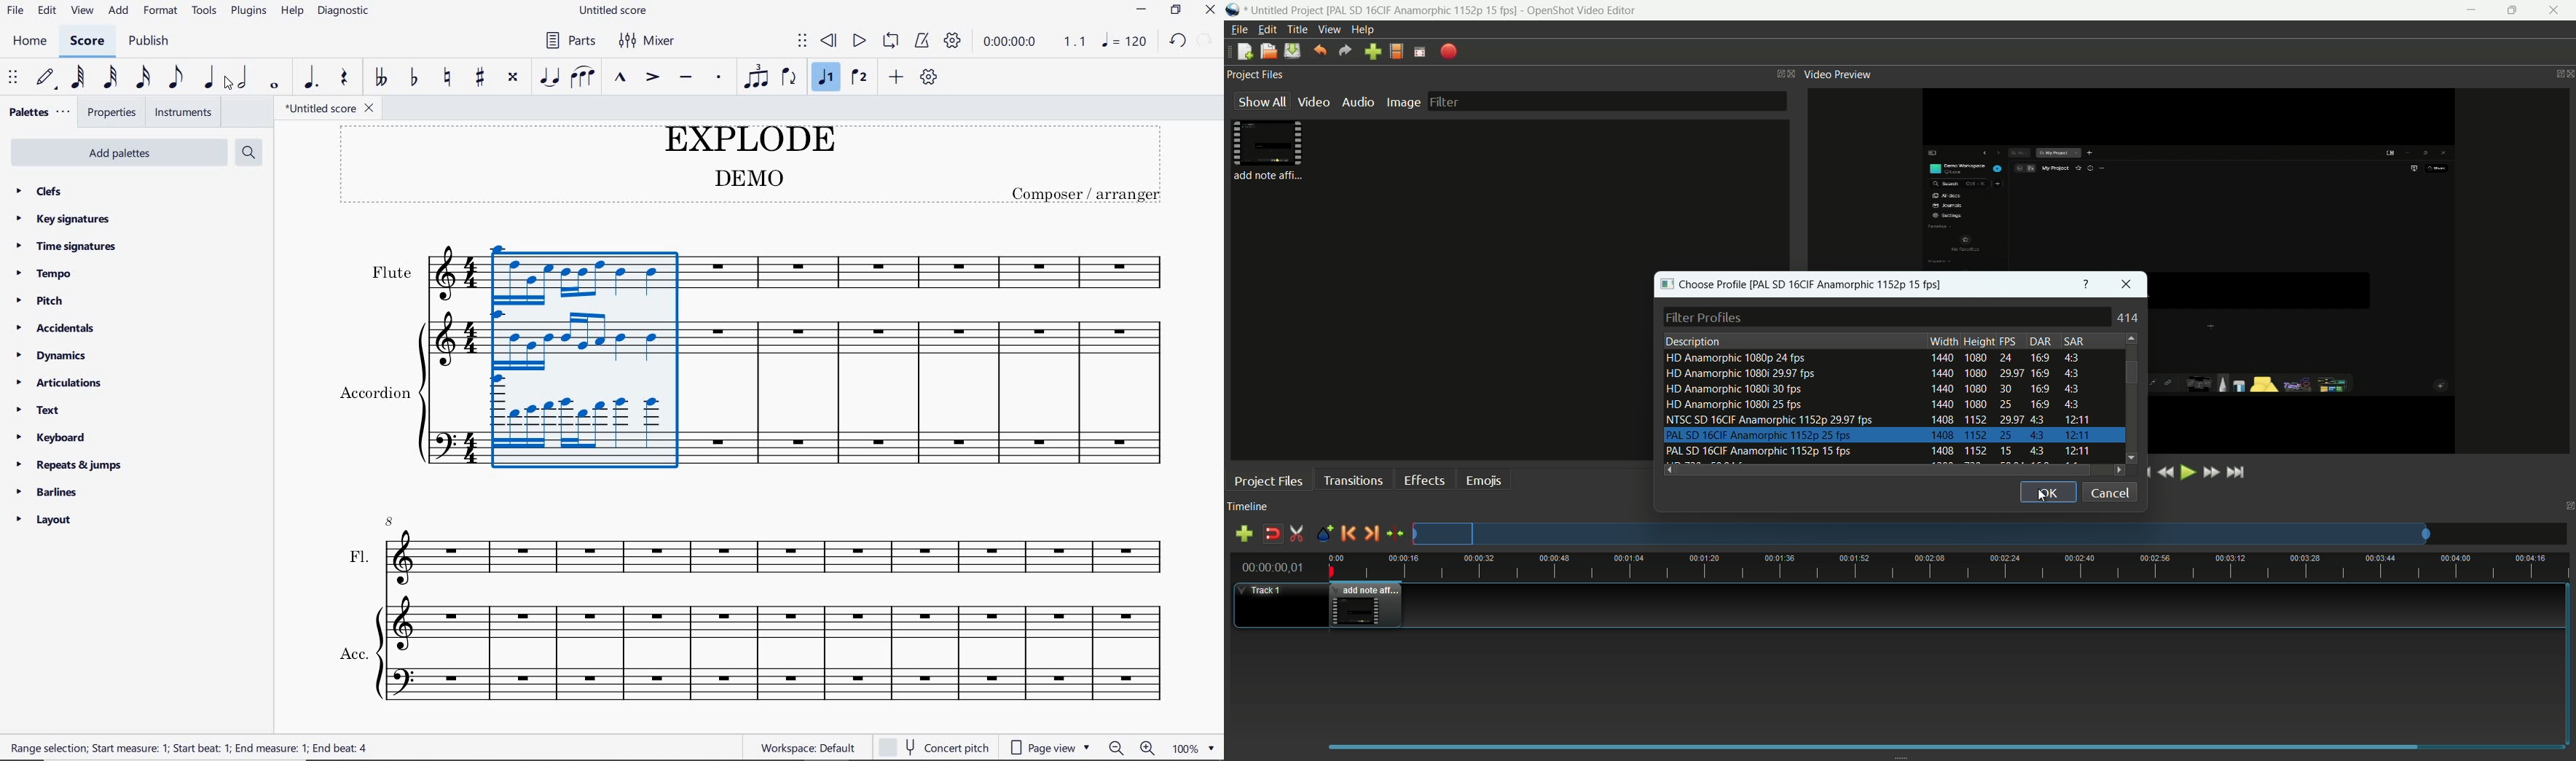 Image resolution: width=2576 pixels, height=784 pixels. What do you see at coordinates (1395, 534) in the screenshot?
I see `center the timeline on the playhead` at bounding box center [1395, 534].